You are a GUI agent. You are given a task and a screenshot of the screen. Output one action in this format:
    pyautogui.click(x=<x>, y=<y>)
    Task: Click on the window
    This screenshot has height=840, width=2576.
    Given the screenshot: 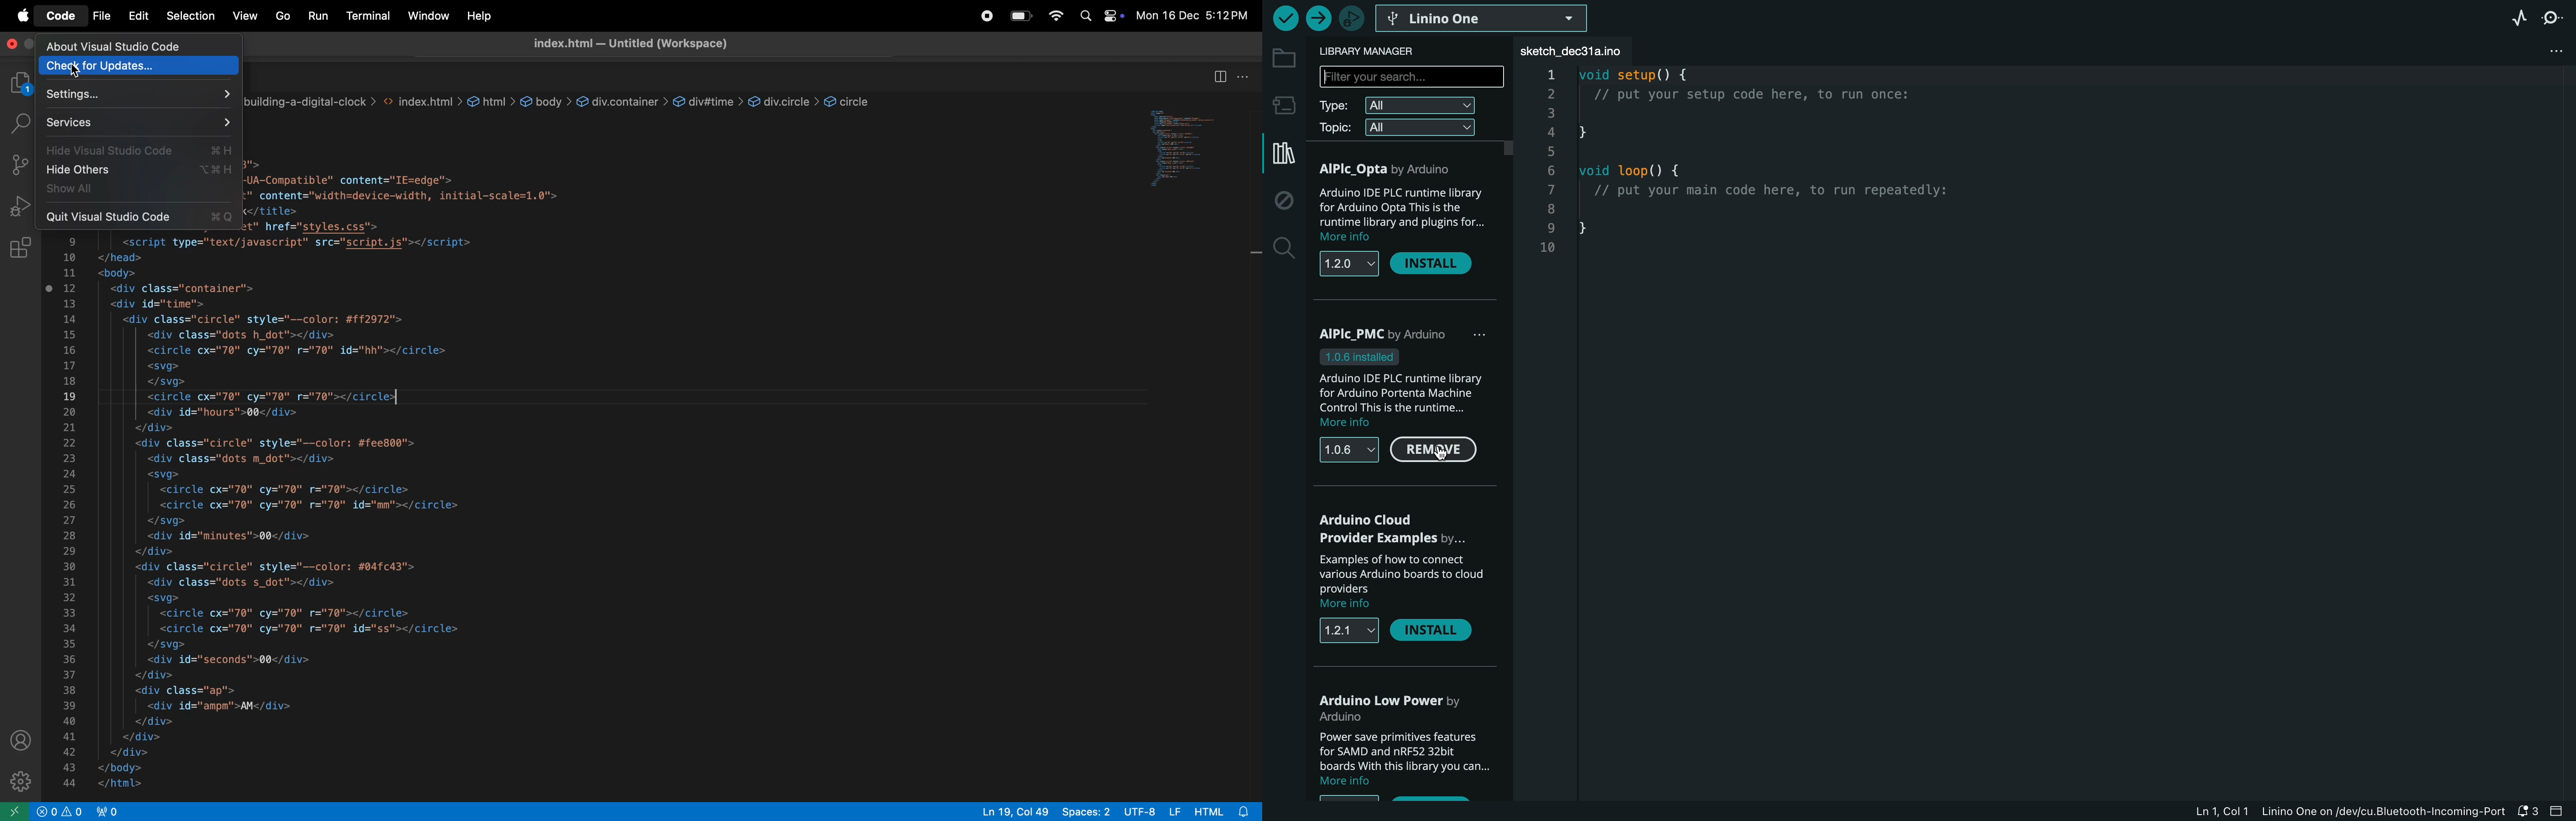 What is the action you would take?
    pyautogui.click(x=426, y=15)
    